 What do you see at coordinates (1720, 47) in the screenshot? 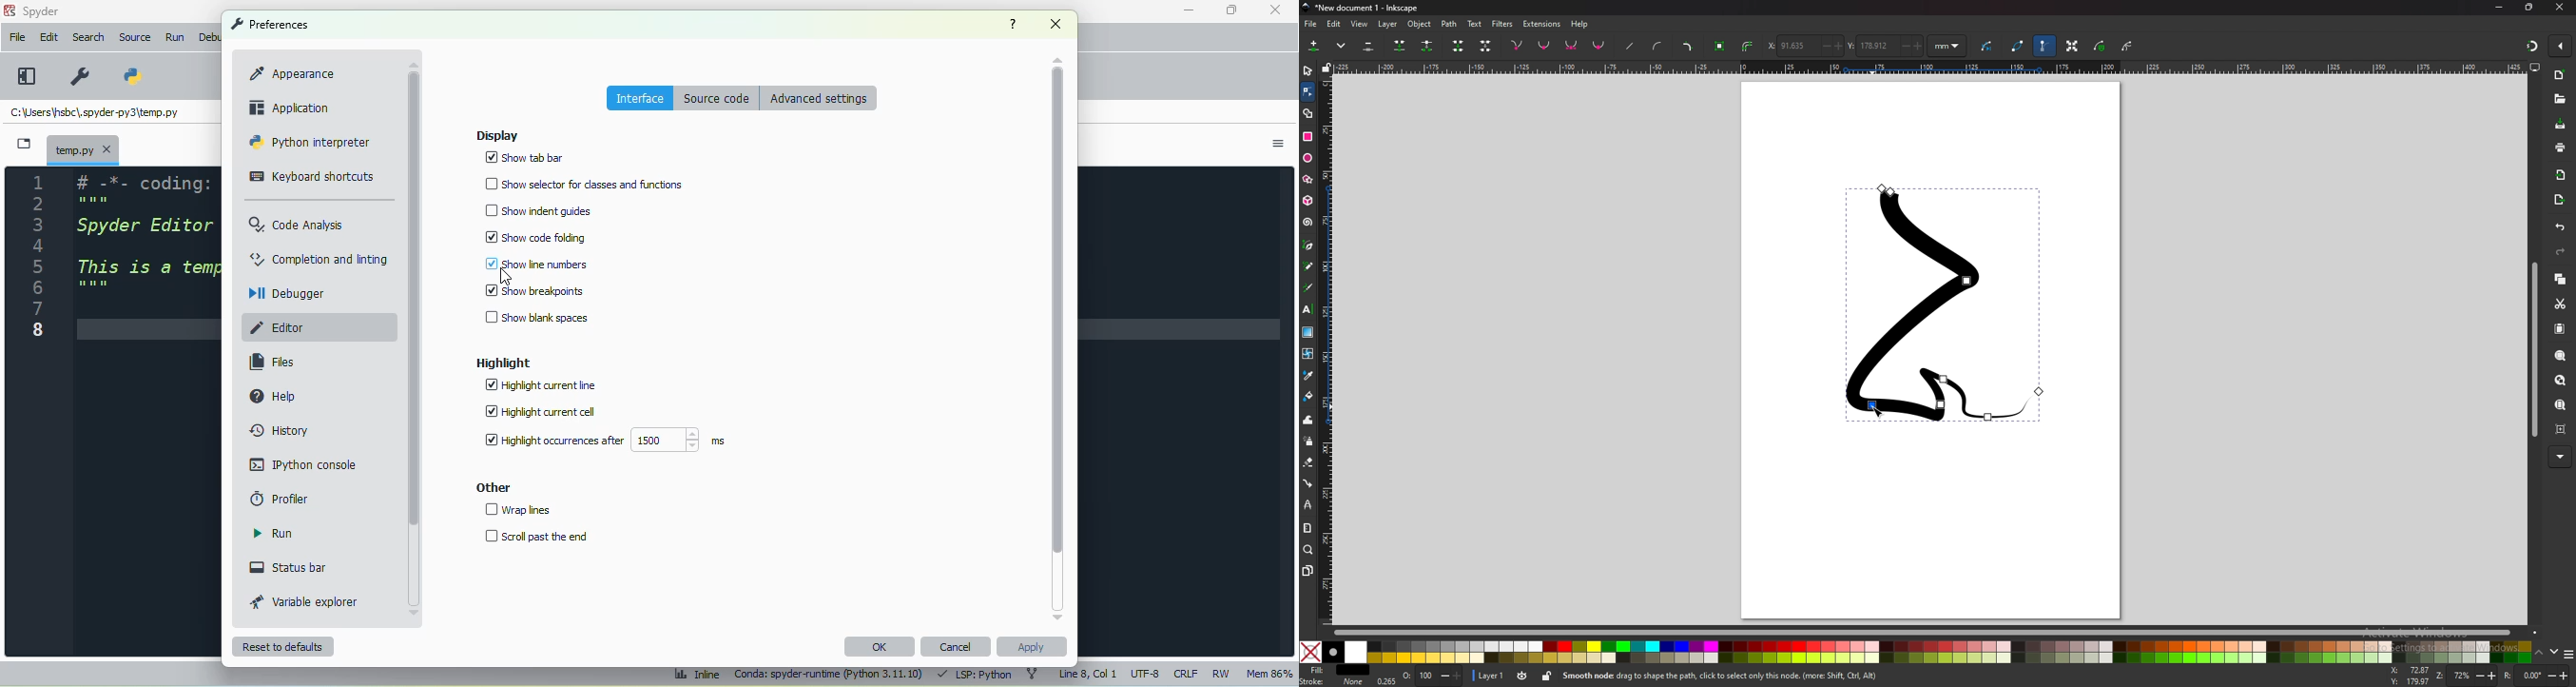
I see `object to path` at bounding box center [1720, 47].